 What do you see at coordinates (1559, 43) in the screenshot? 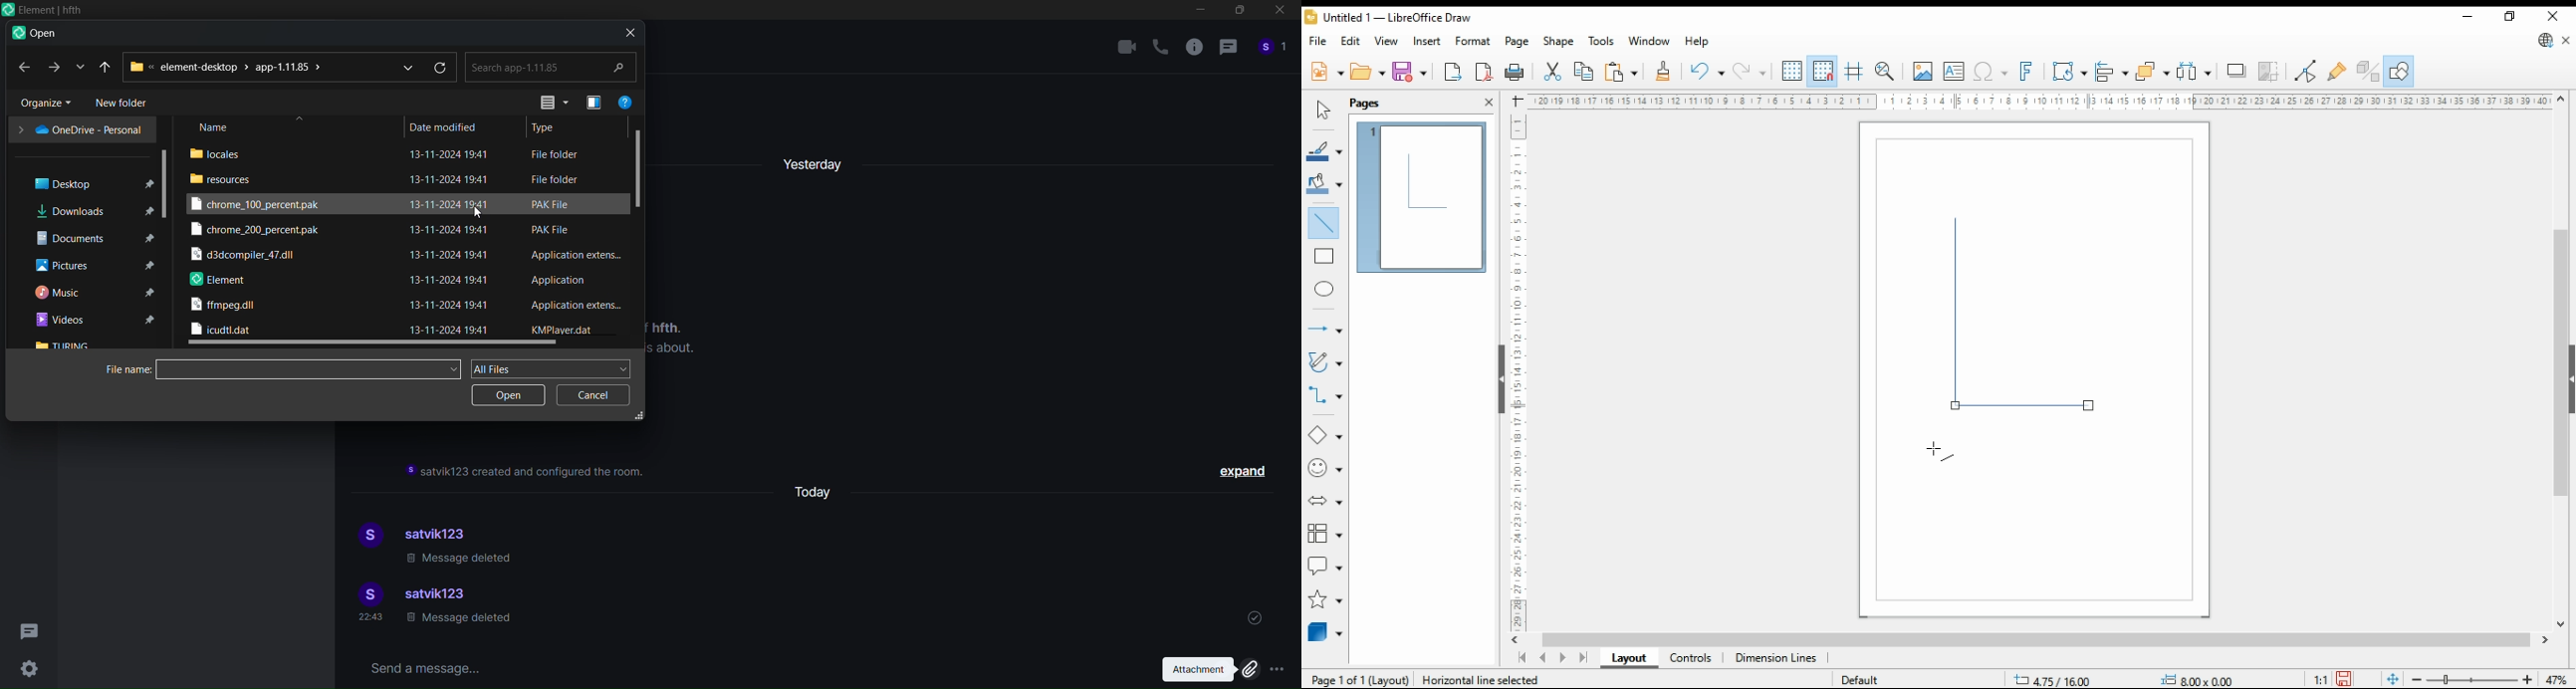
I see `shape` at bounding box center [1559, 43].